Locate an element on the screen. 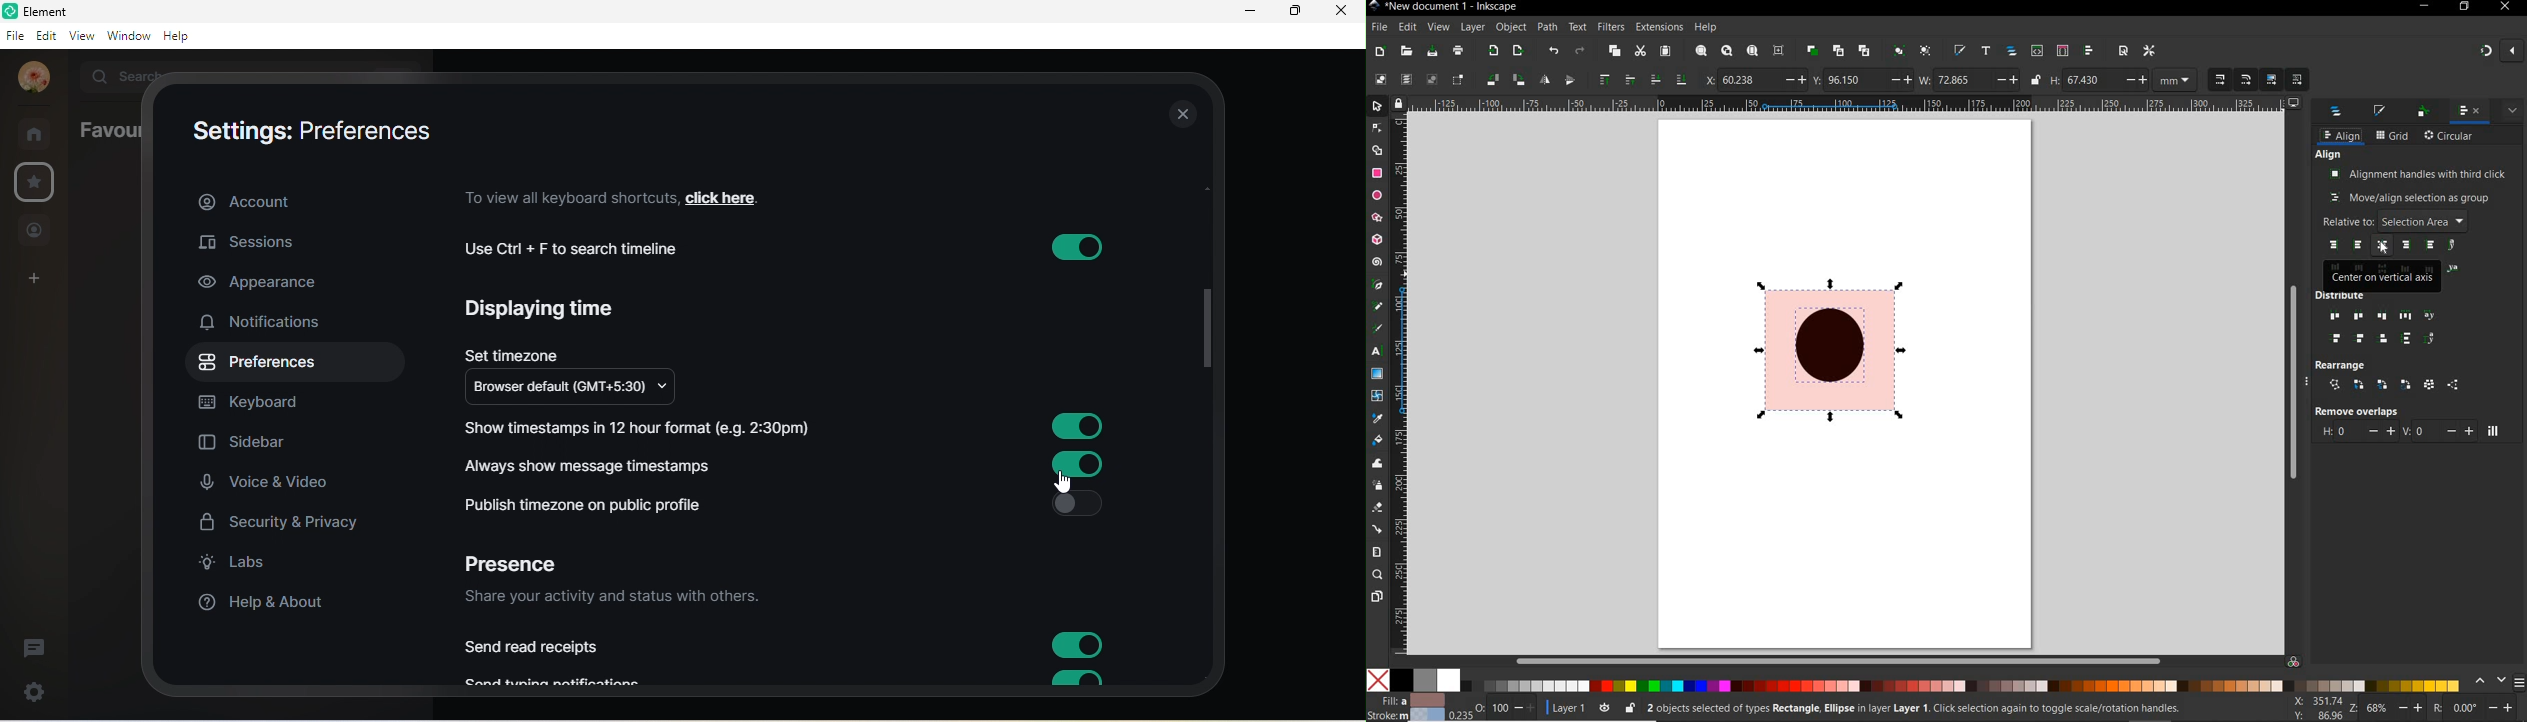 This screenshot has height=728, width=2548. filters is located at coordinates (1610, 28).